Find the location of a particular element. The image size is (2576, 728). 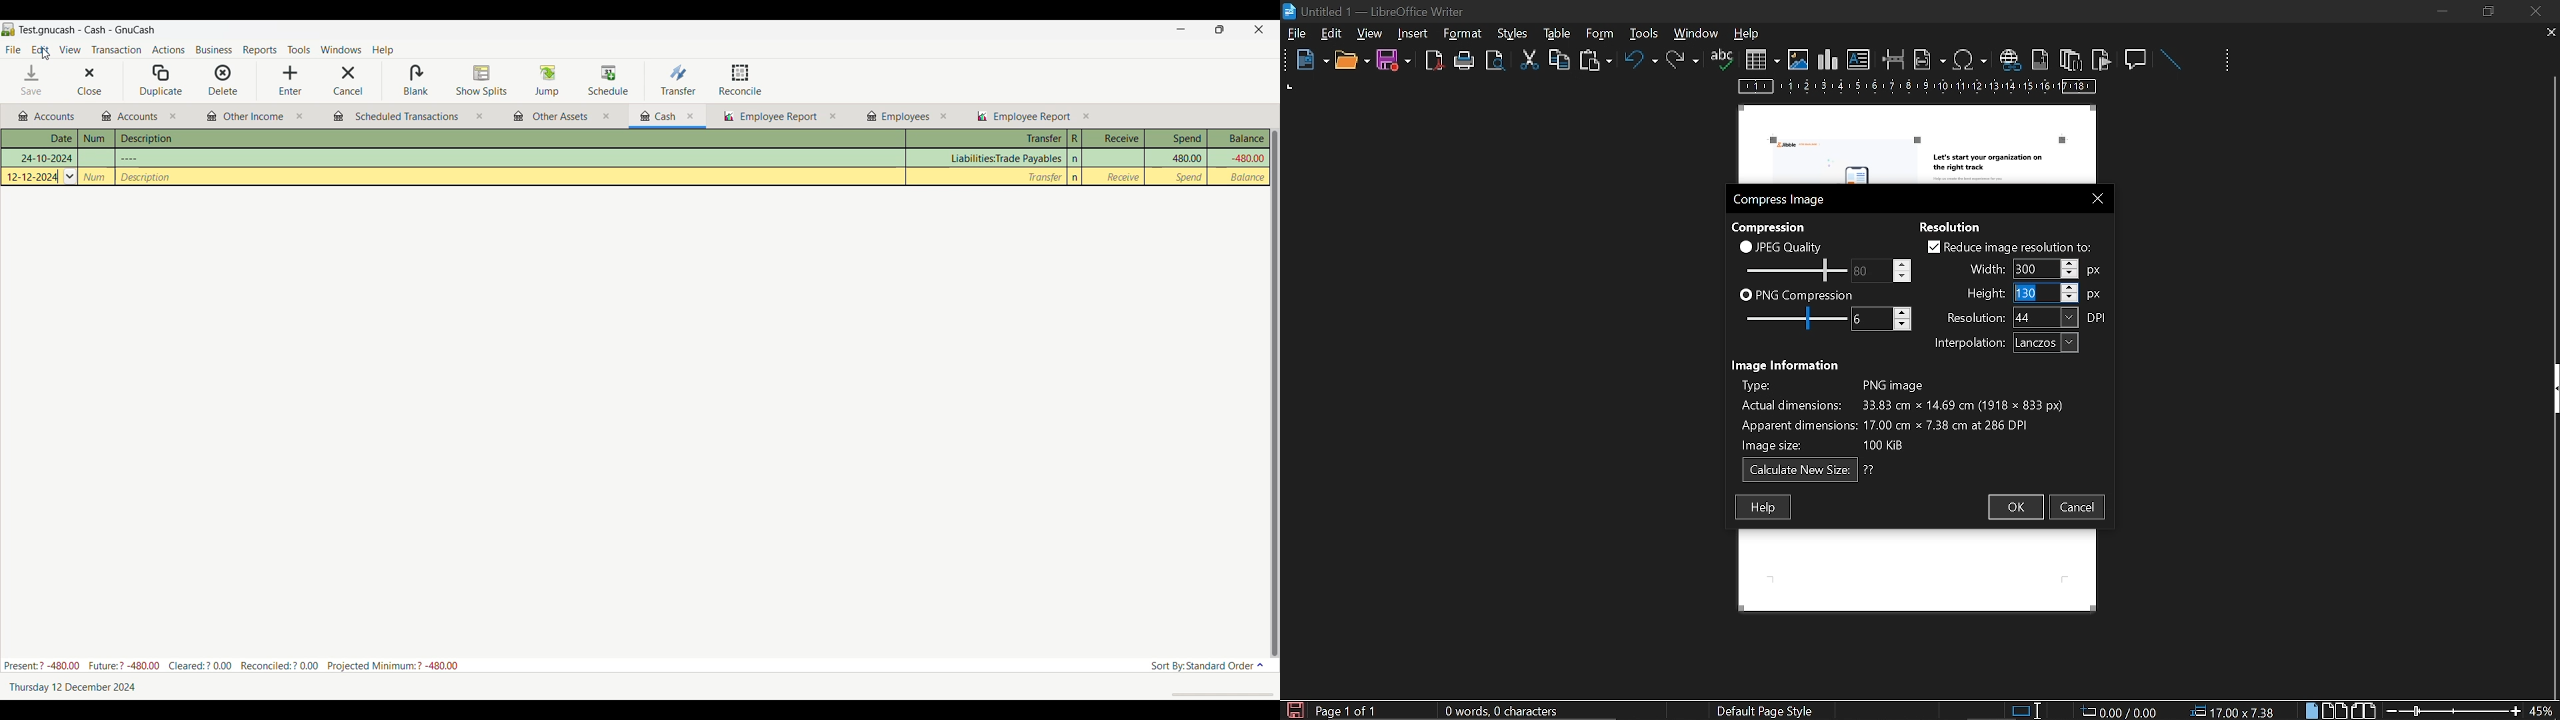

n is located at coordinates (1075, 177).